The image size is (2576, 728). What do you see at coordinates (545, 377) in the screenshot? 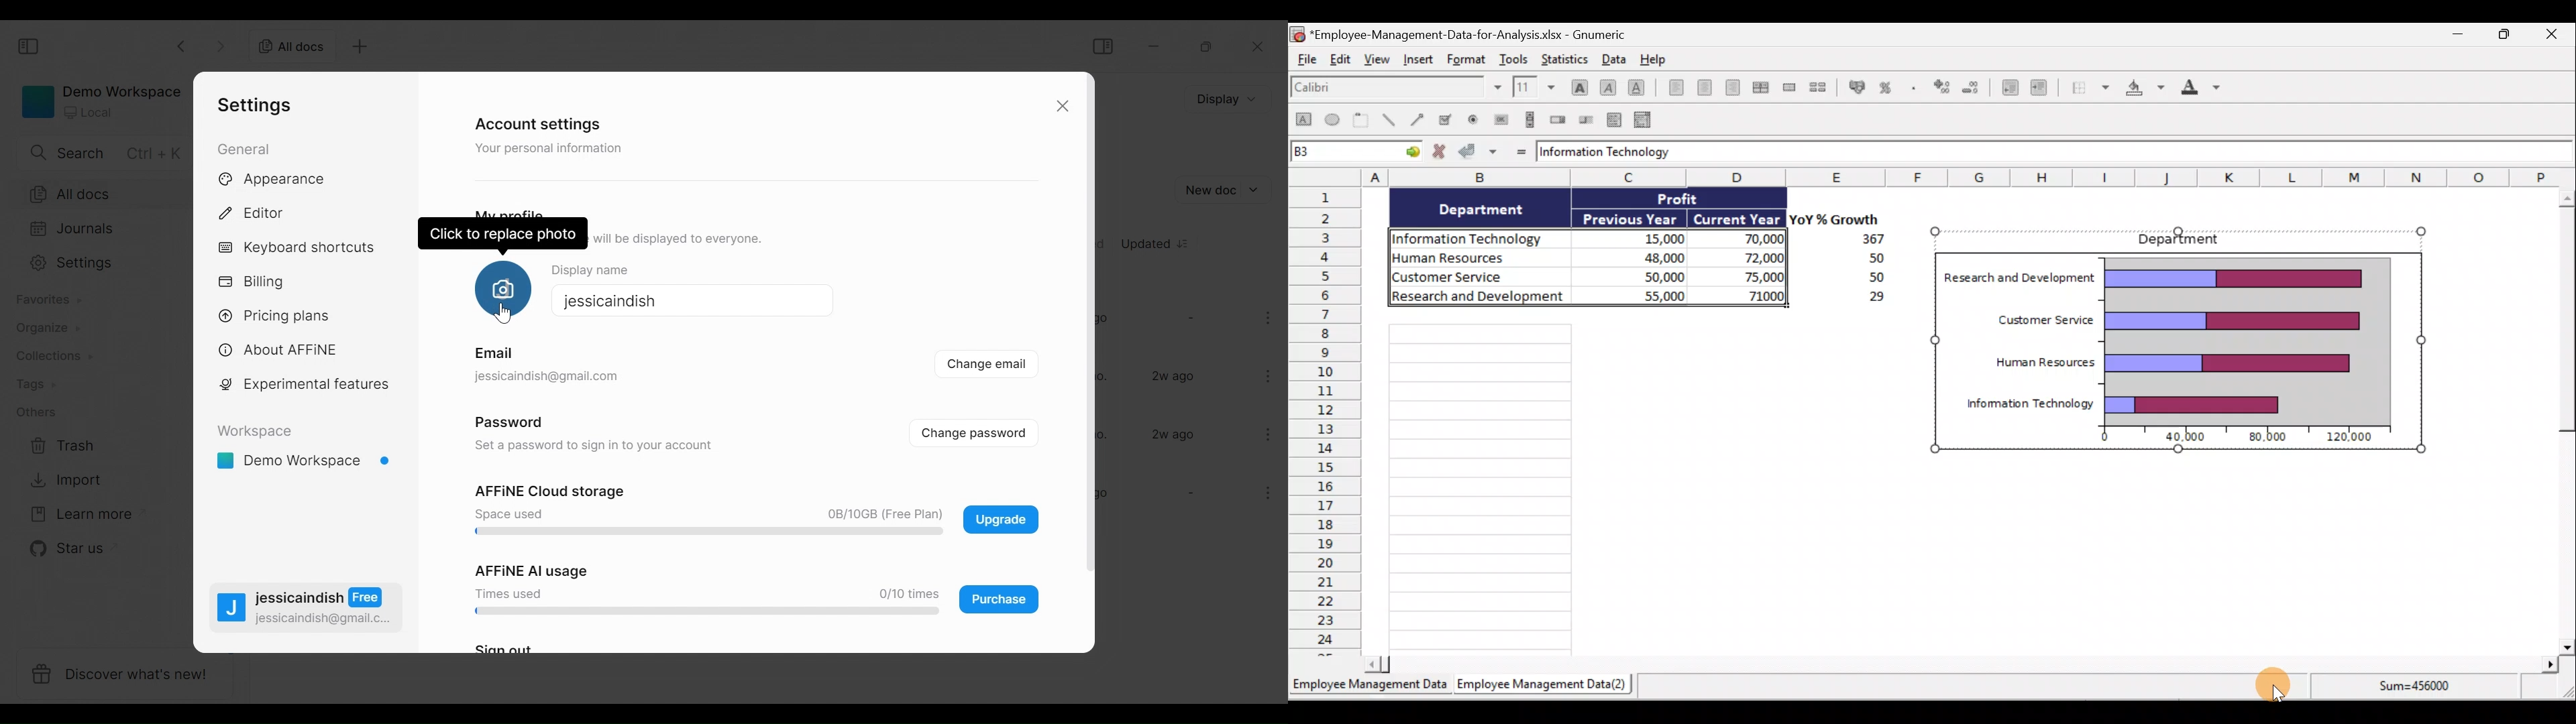
I see `` at bounding box center [545, 377].